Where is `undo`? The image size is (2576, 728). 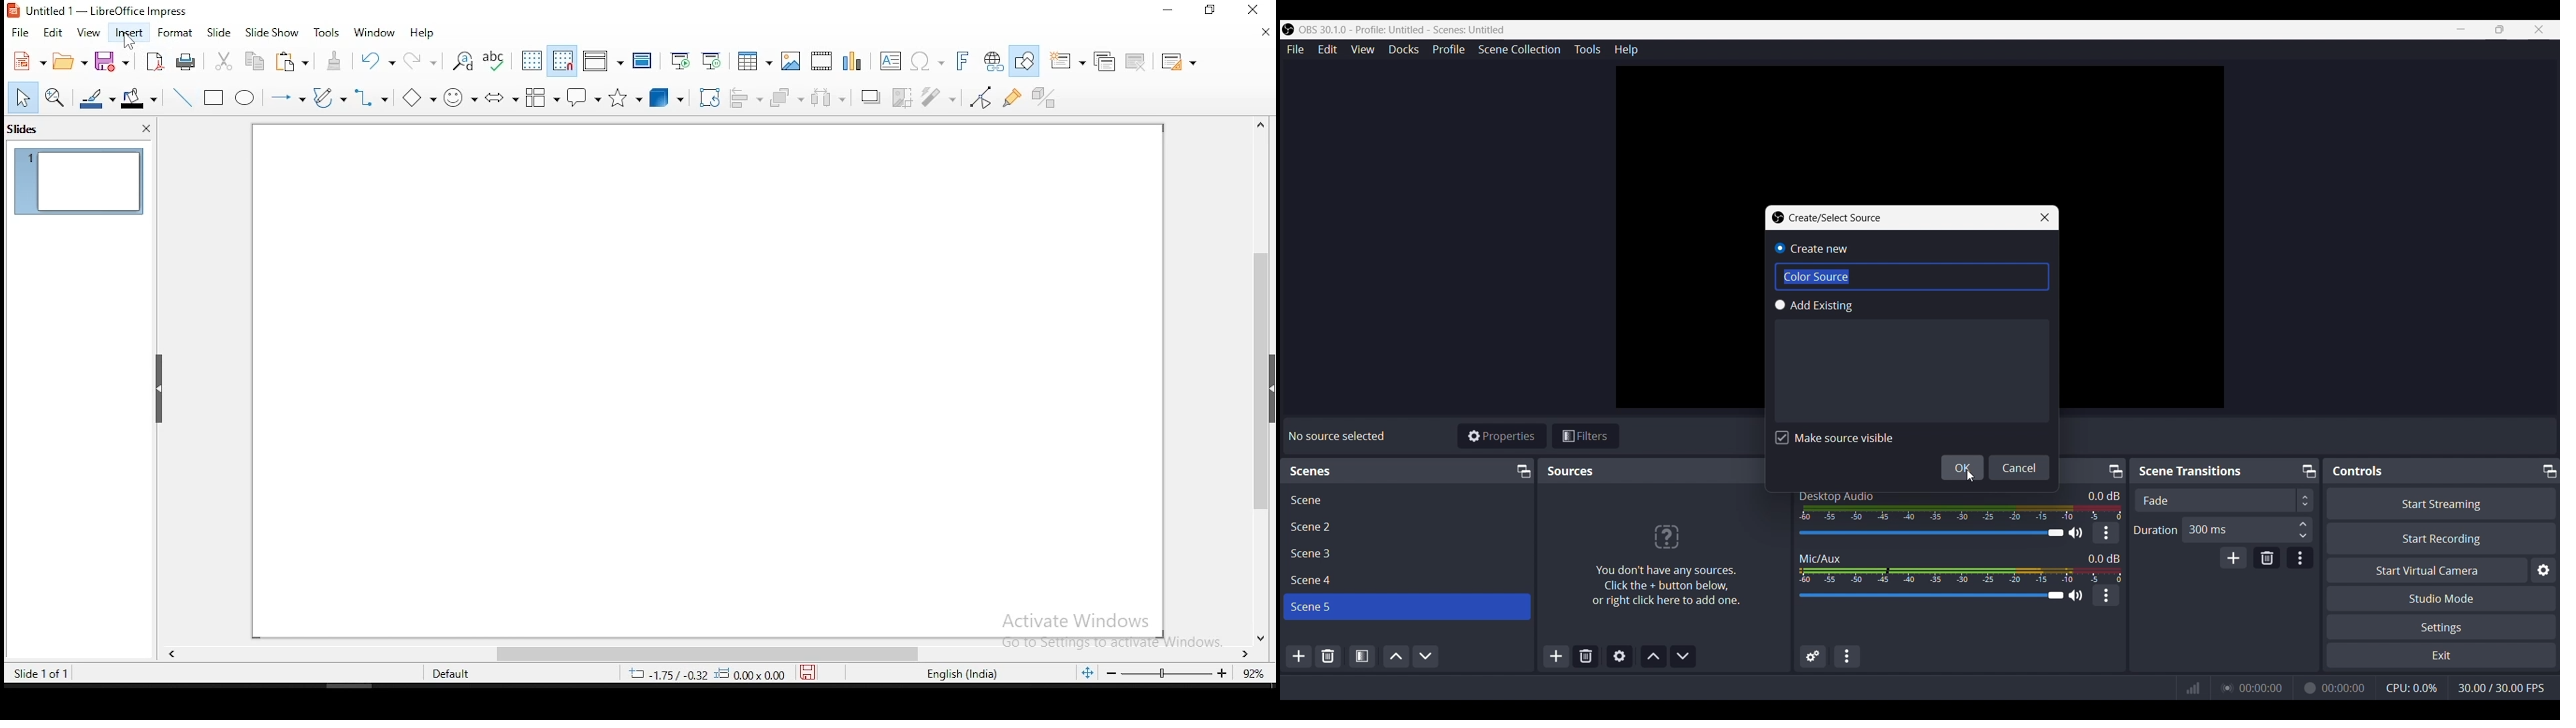 undo is located at coordinates (379, 60).